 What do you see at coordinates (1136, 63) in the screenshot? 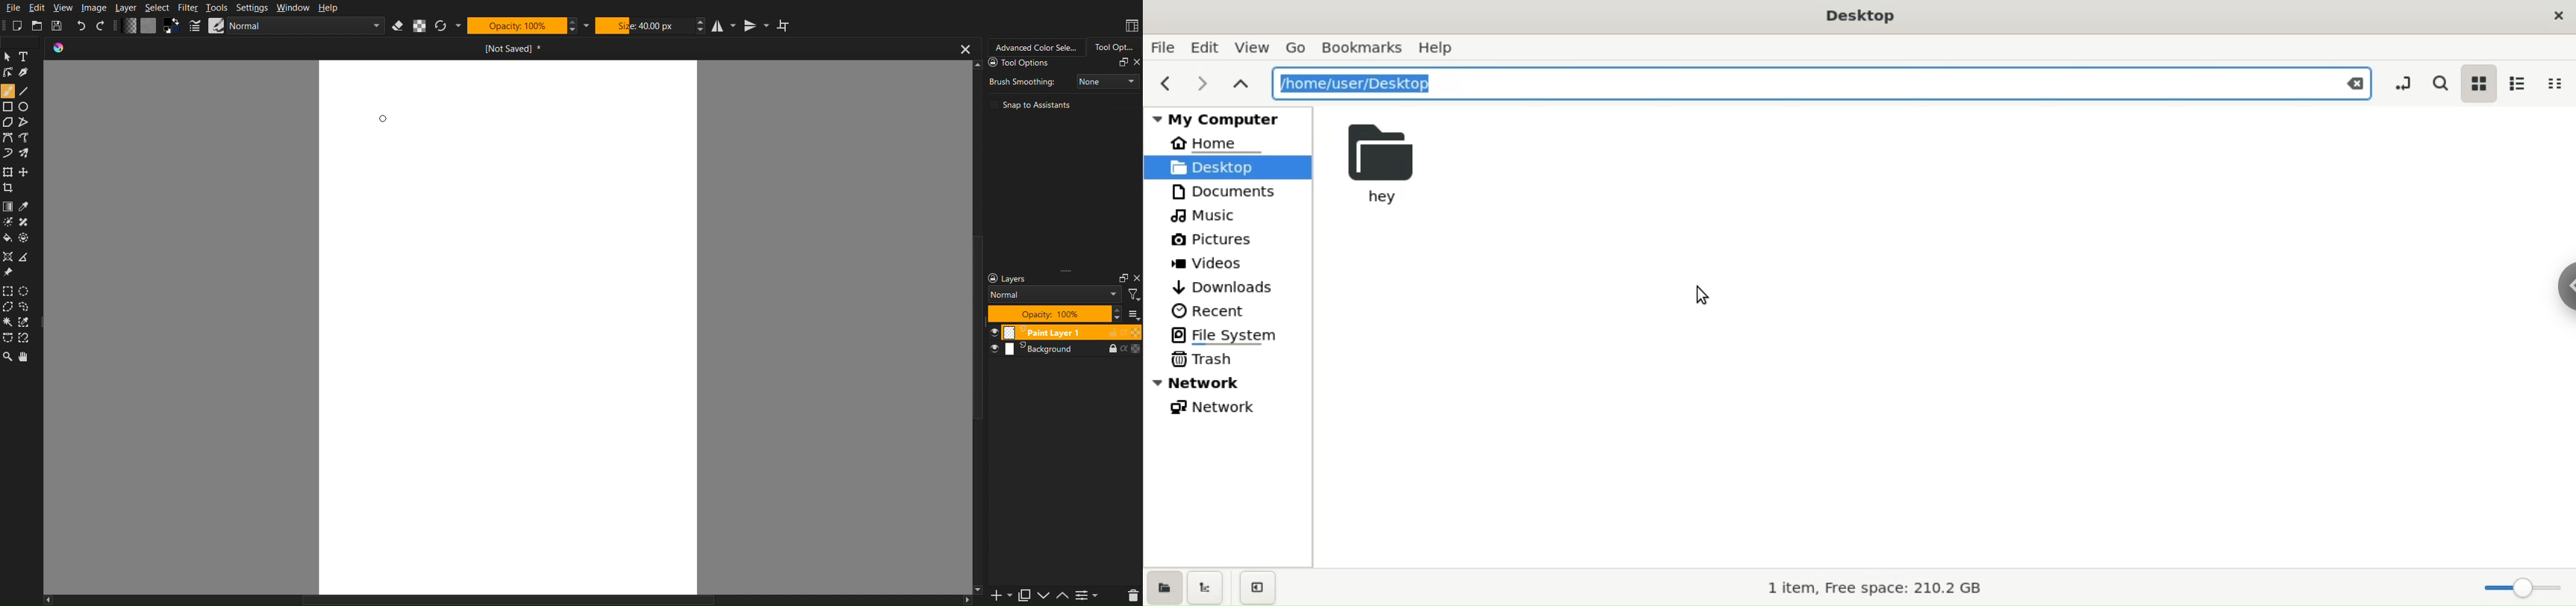
I see `Close` at bounding box center [1136, 63].